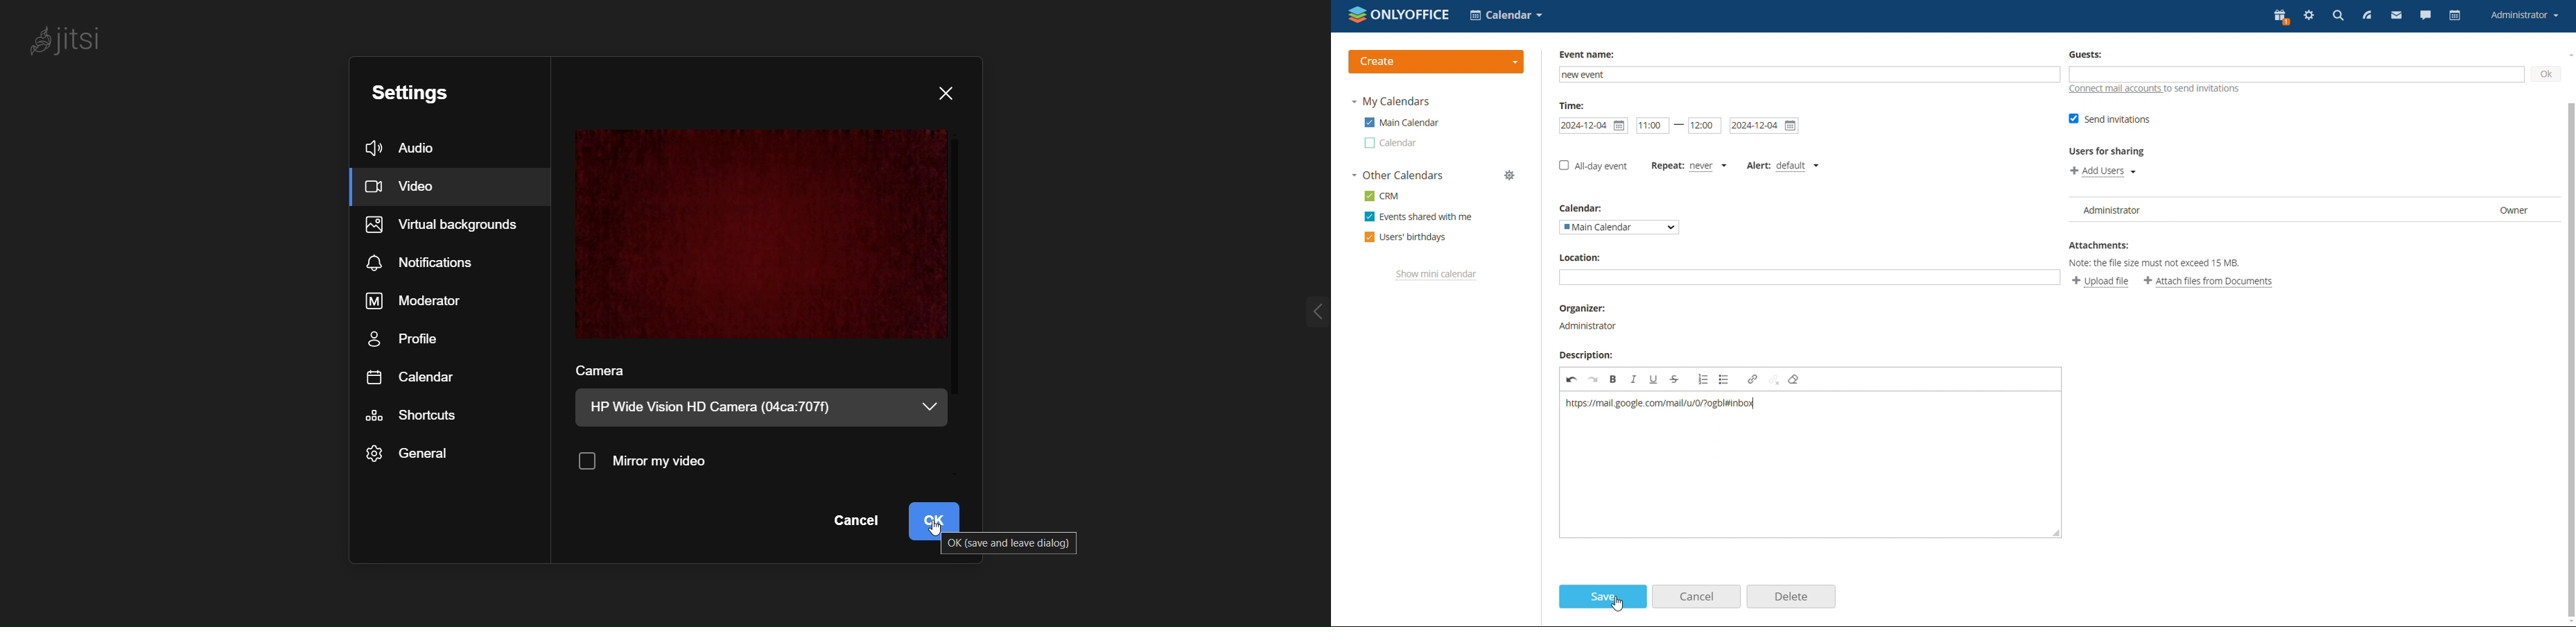 The image size is (2576, 644). What do you see at coordinates (2549, 73) in the screenshot?
I see `ok` at bounding box center [2549, 73].